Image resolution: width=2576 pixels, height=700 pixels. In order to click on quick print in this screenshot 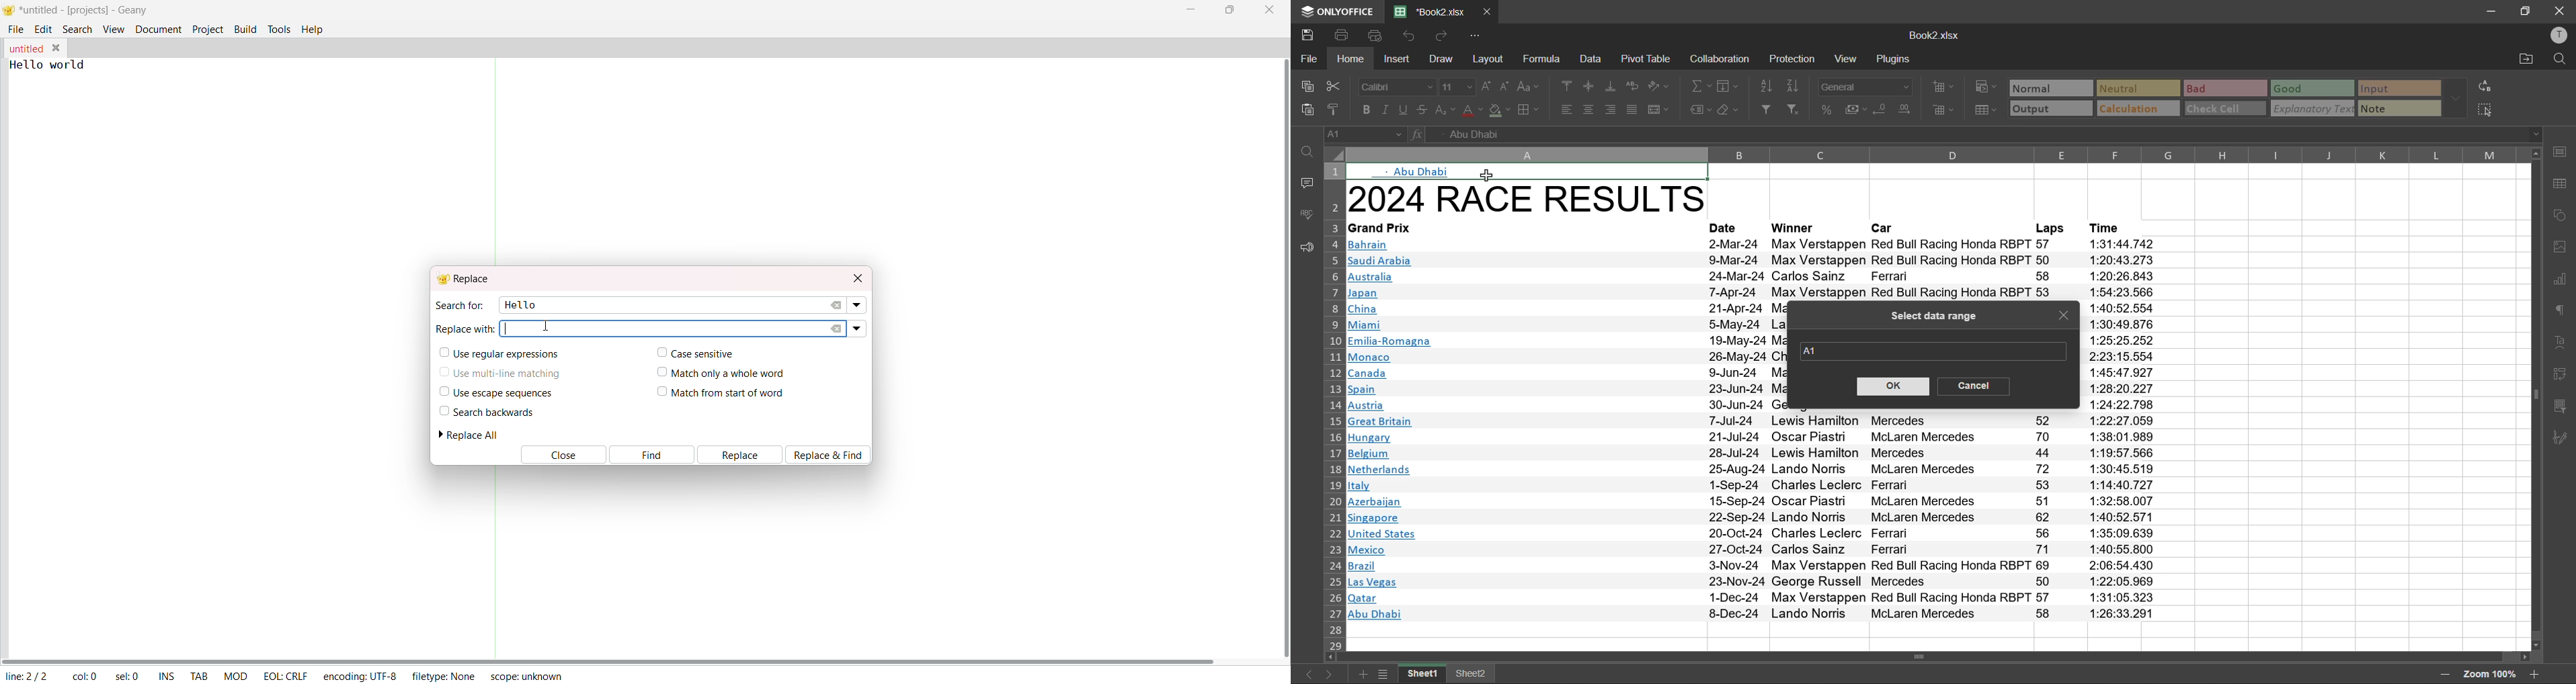, I will do `click(1375, 35)`.